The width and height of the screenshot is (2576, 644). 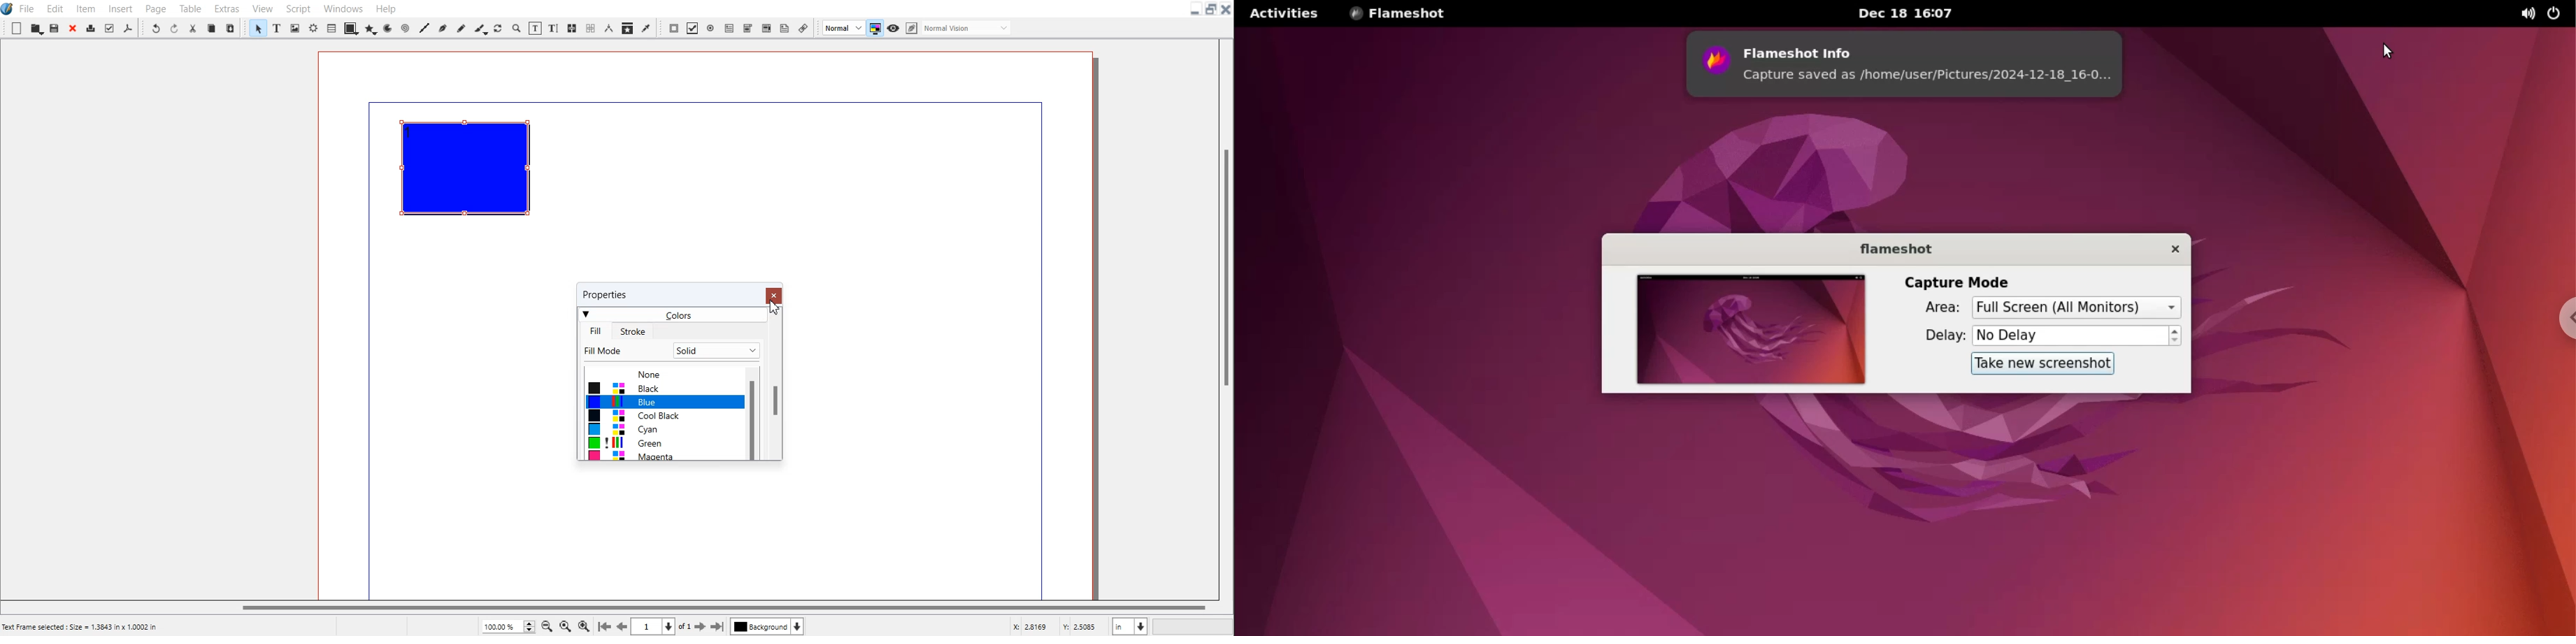 What do you see at coordinates (313, 28) in the screenshot?
I see `Render frame` at bounding box center [313, 28].